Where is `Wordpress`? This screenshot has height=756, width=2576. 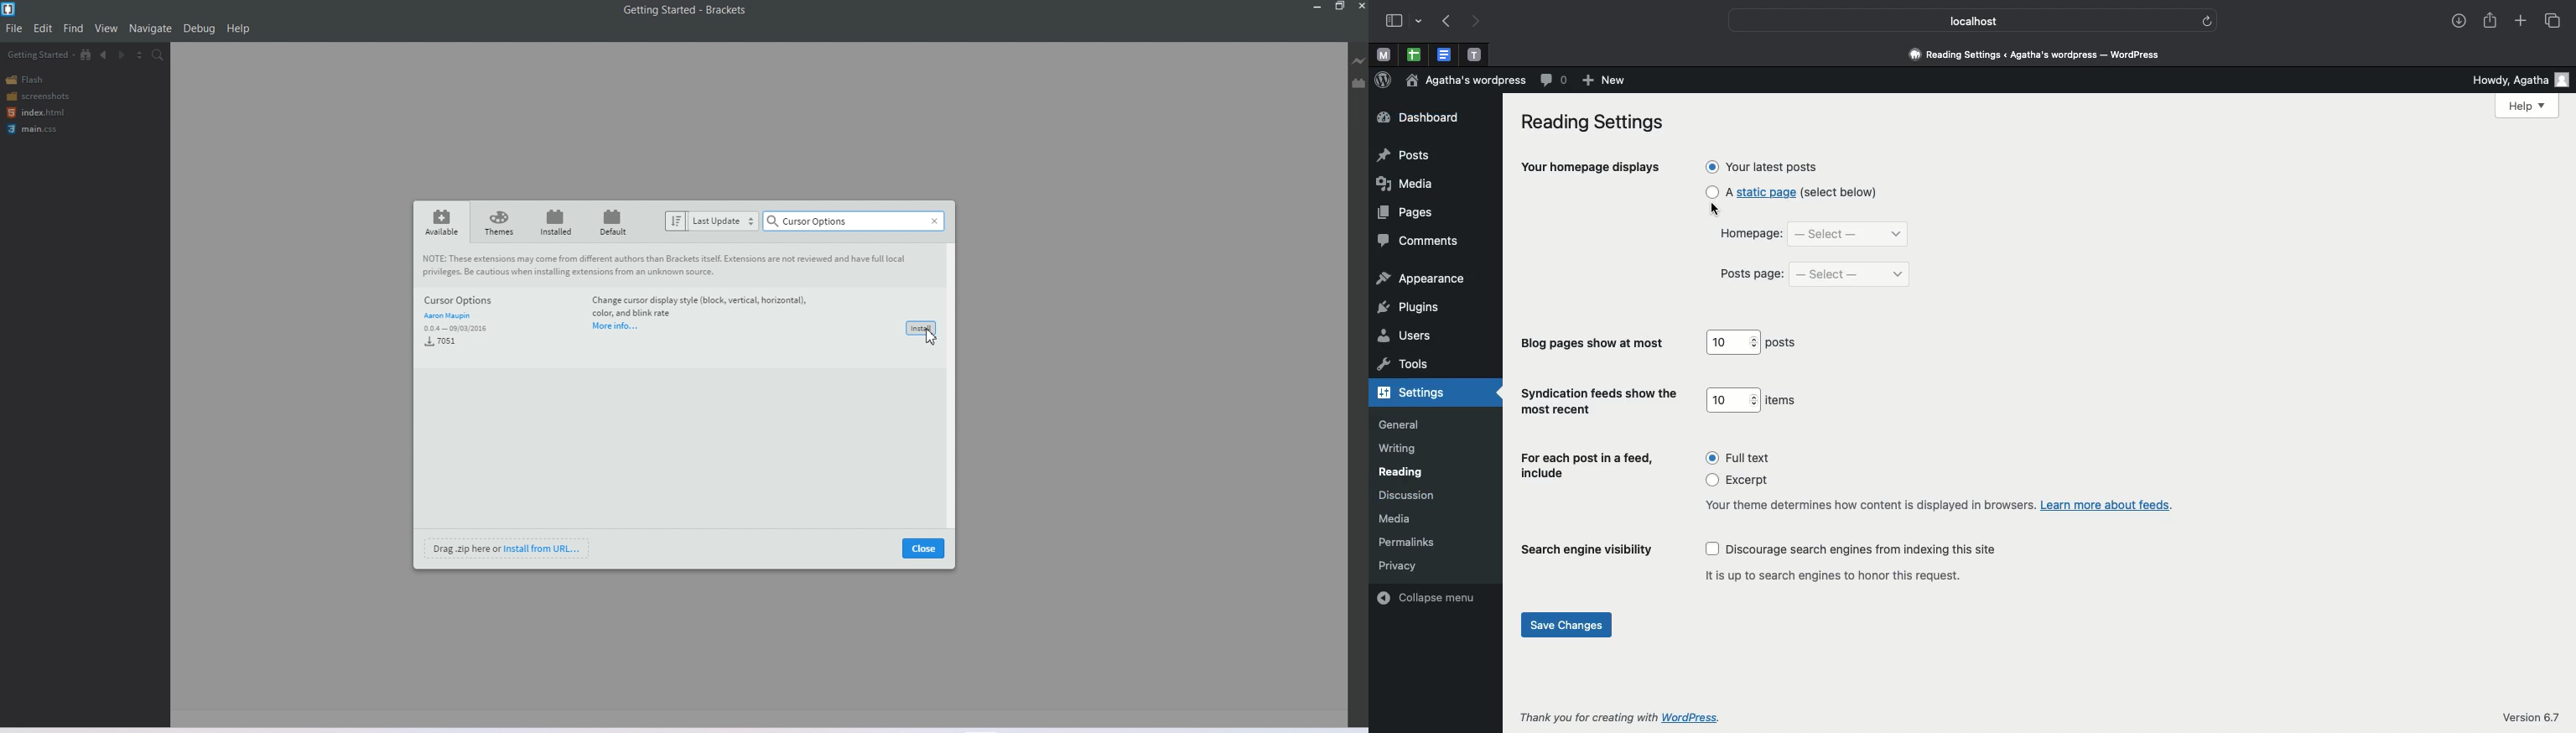
Wordpress is located at coordinates (1384, 79).